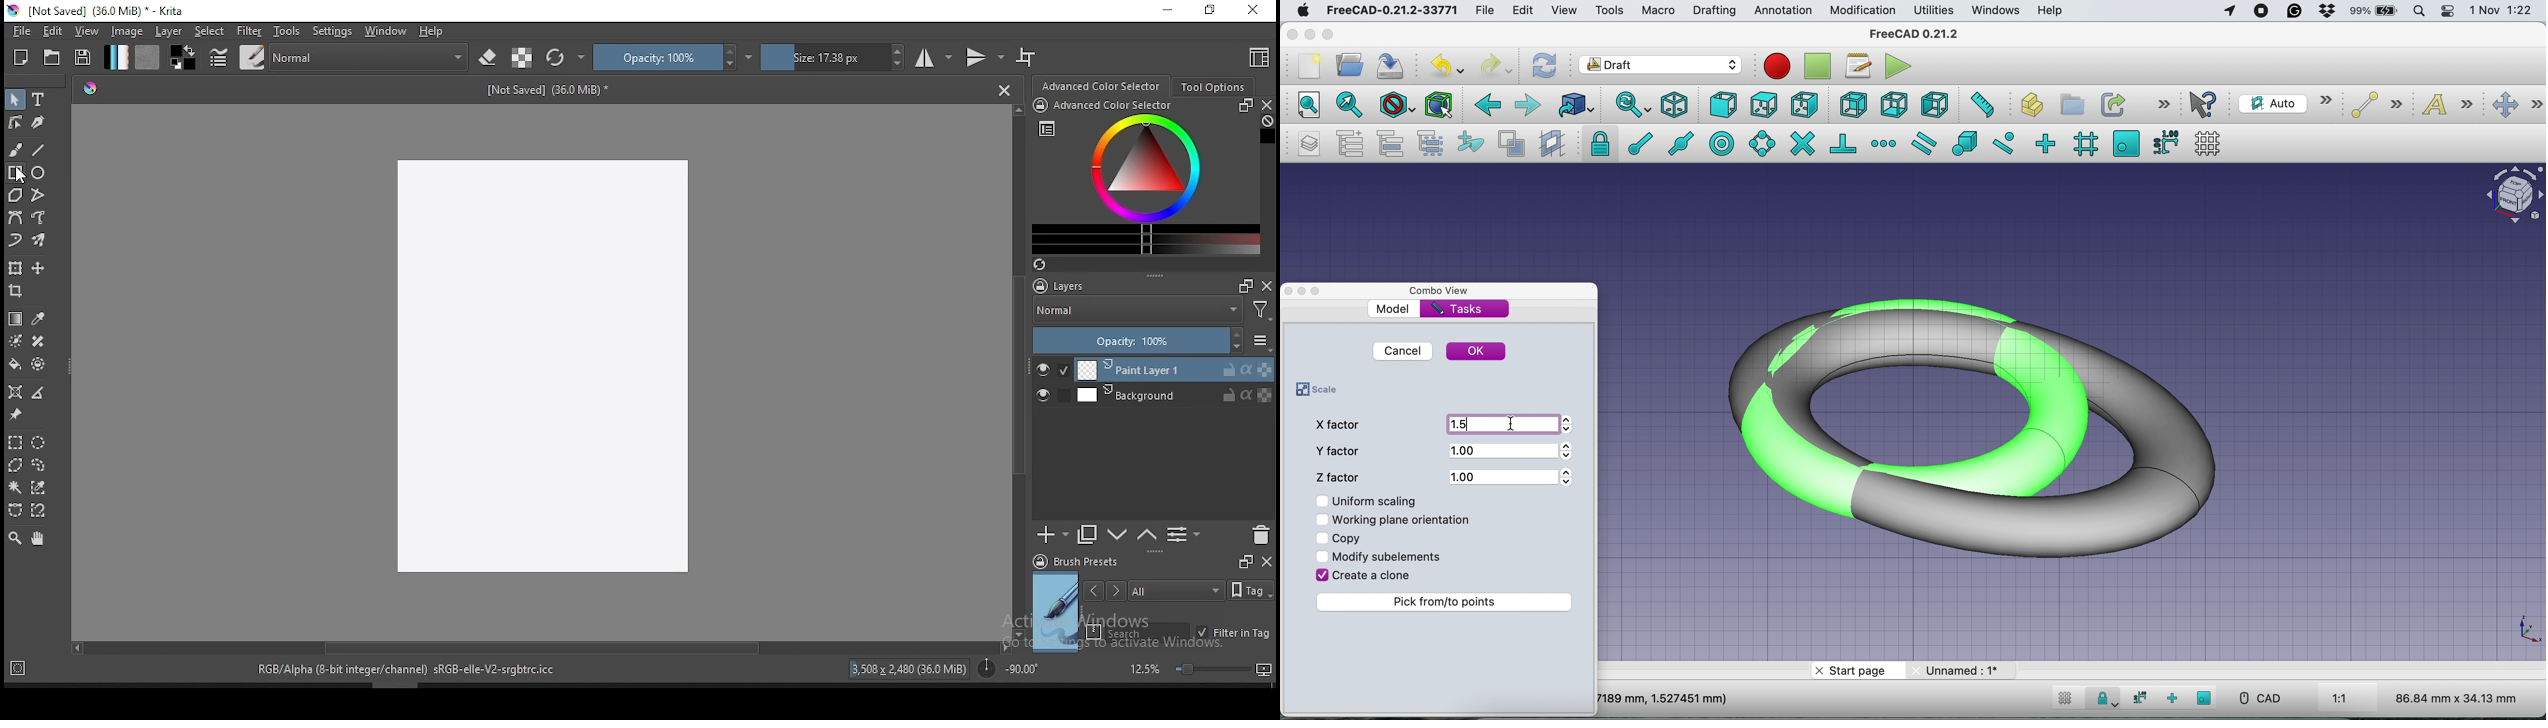 The image size is (2548, 728). I want to click on close docker, so click(1266, 560).